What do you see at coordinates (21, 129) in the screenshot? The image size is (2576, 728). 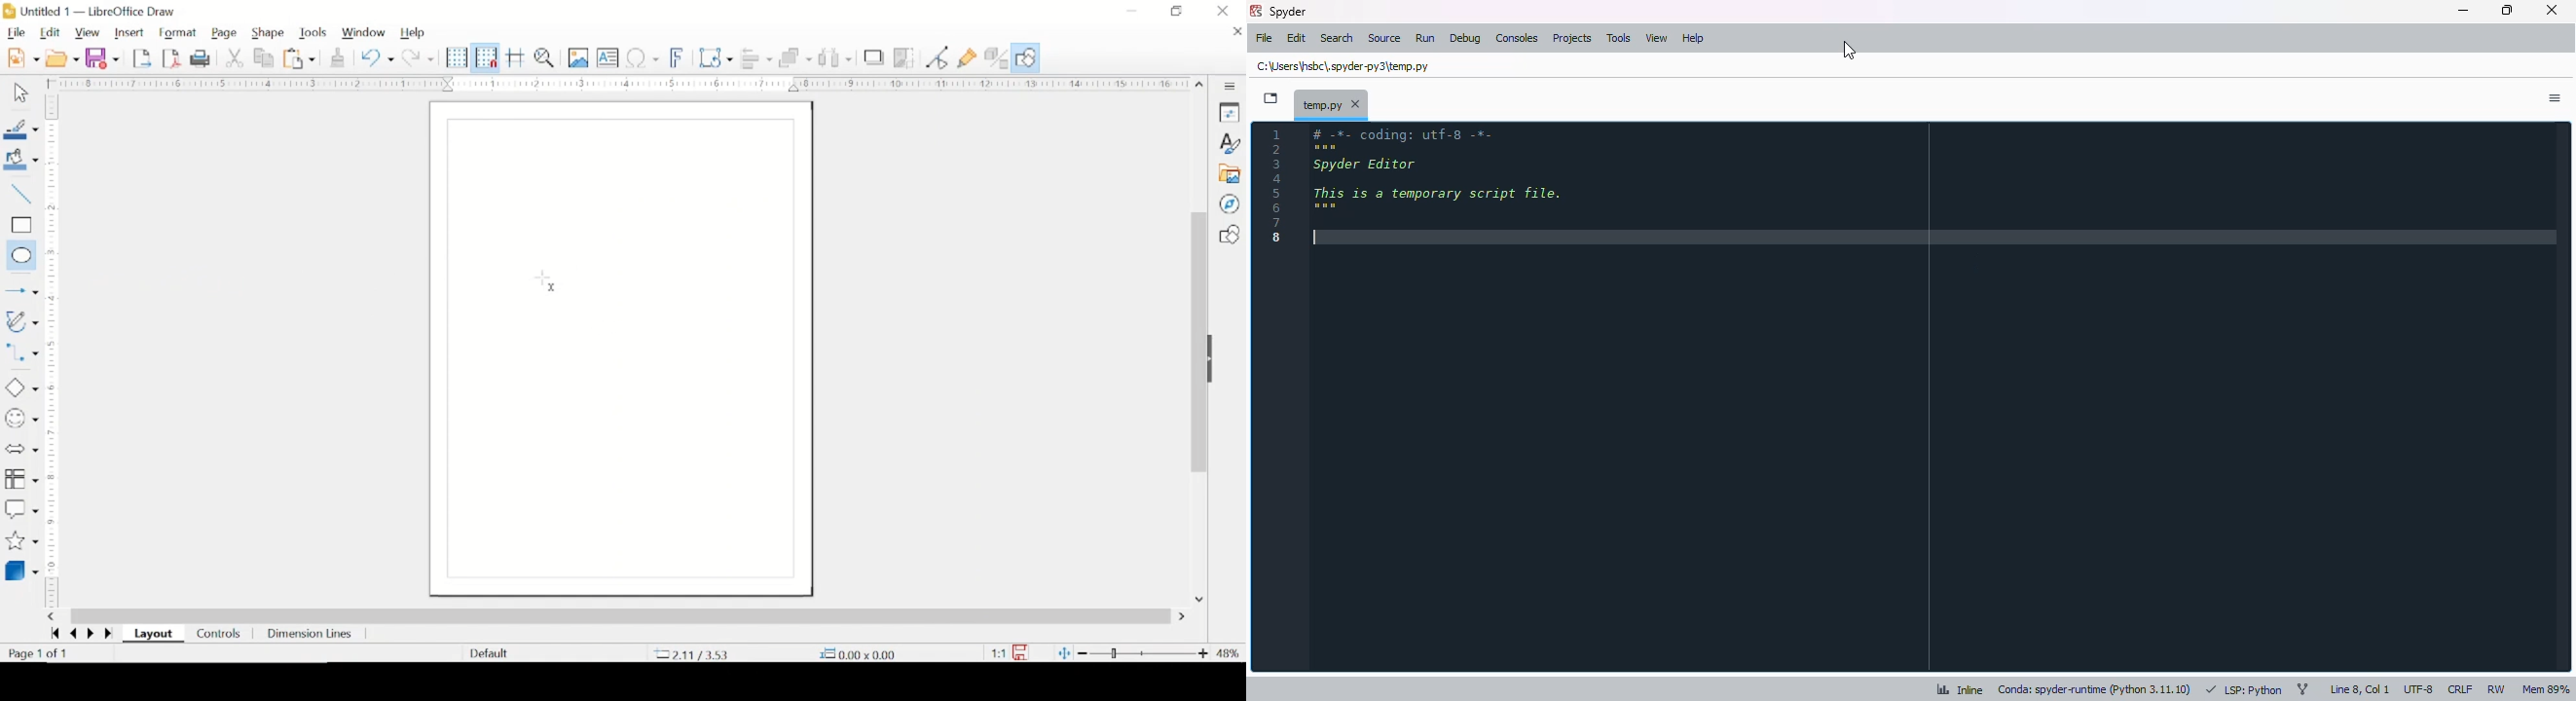 I see `line color` at bounding box center [21, 129].